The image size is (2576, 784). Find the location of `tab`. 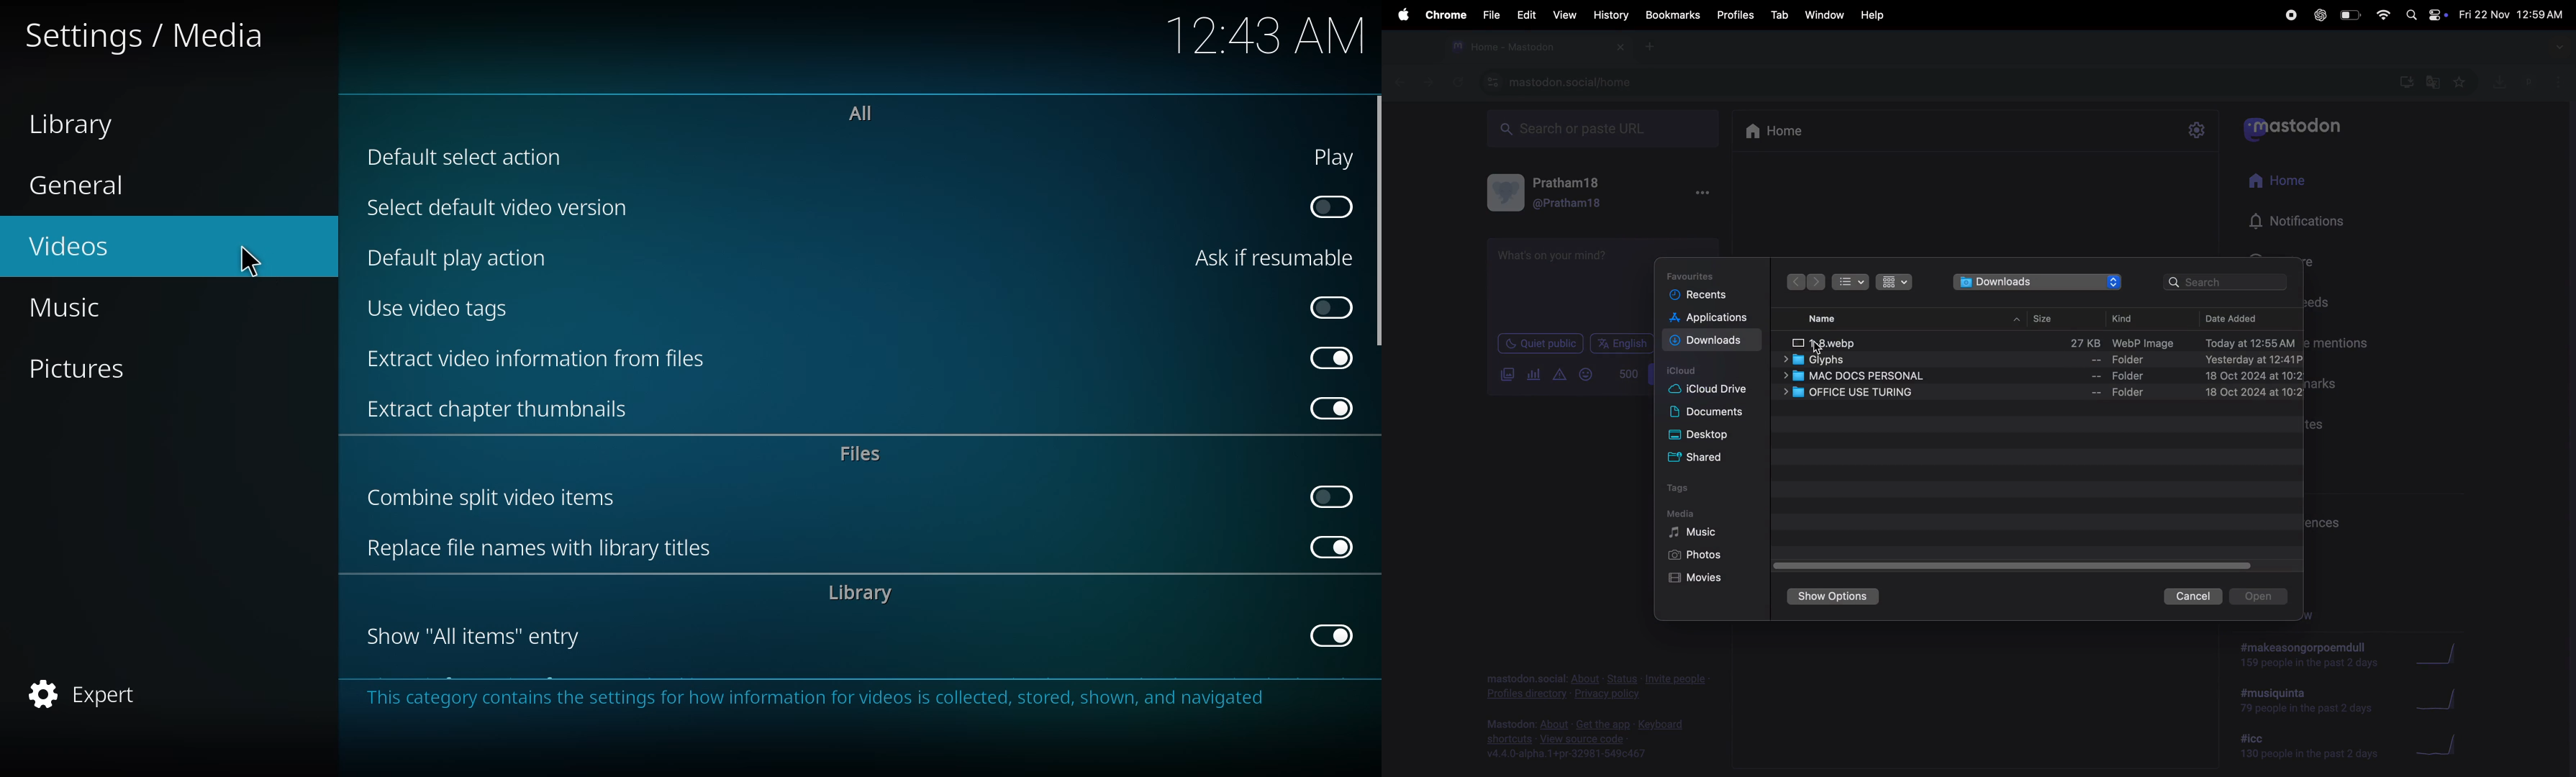

tab is located at coordinates (1778, 15).